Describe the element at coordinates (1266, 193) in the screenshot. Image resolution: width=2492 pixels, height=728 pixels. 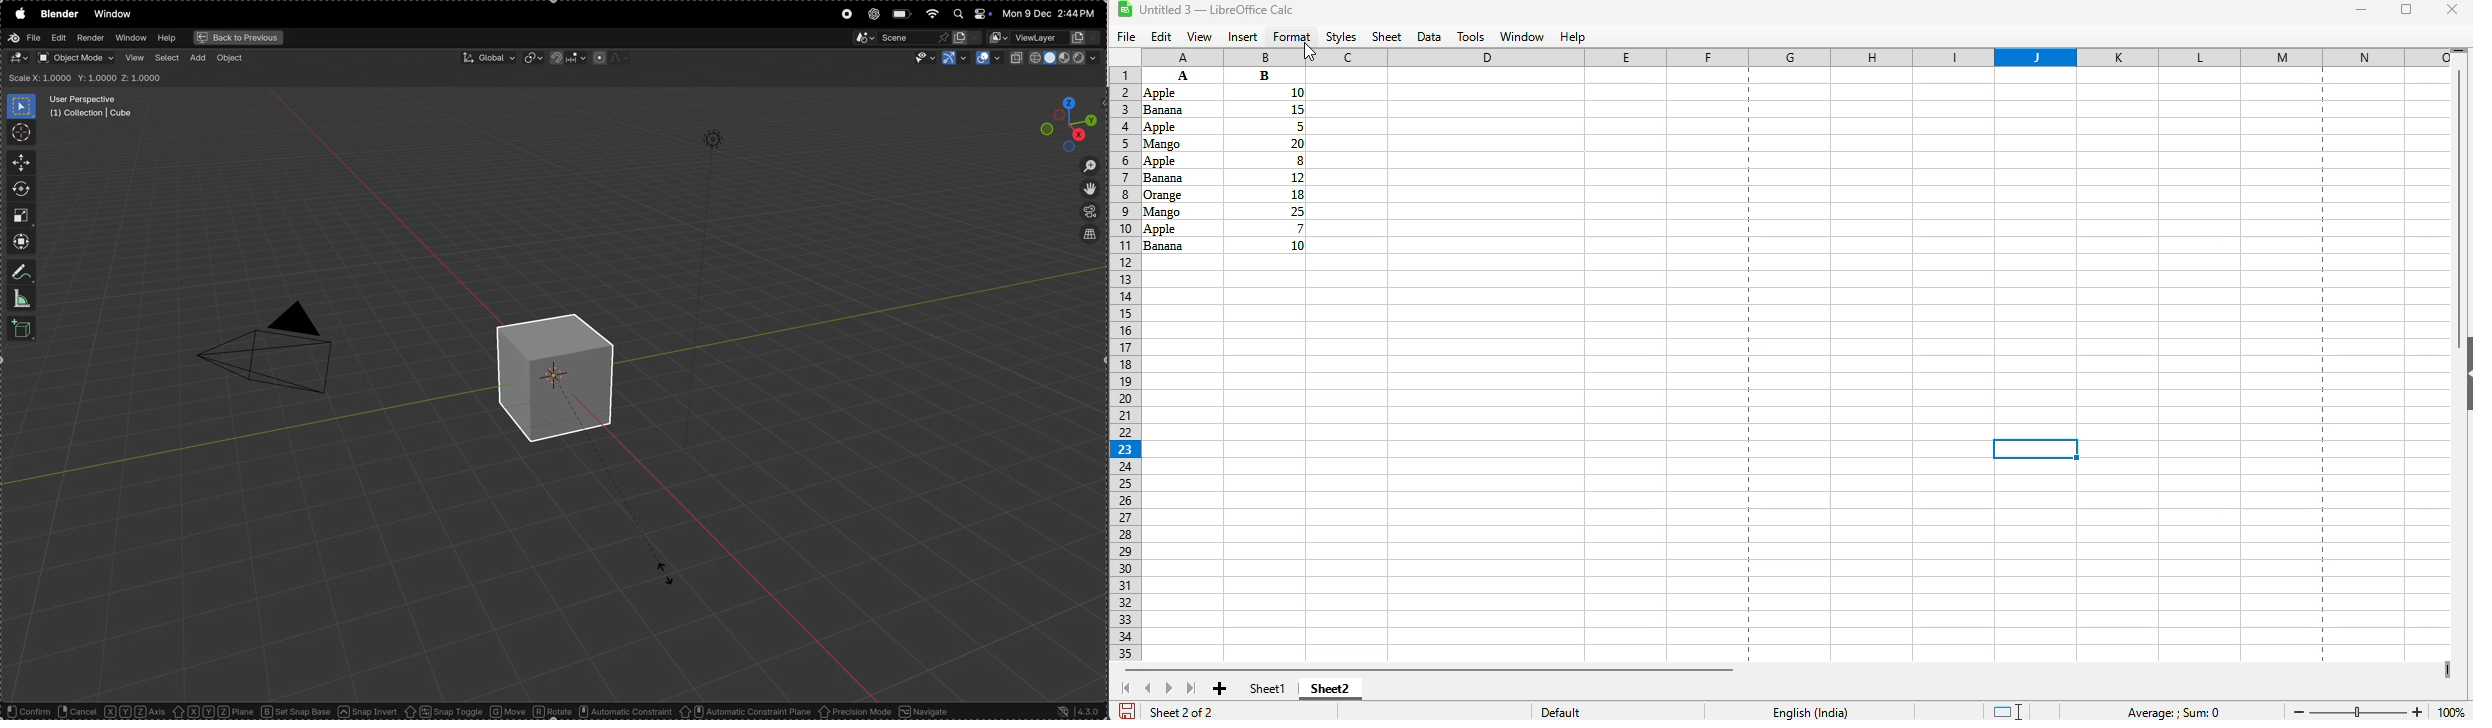
I see `` at that location.